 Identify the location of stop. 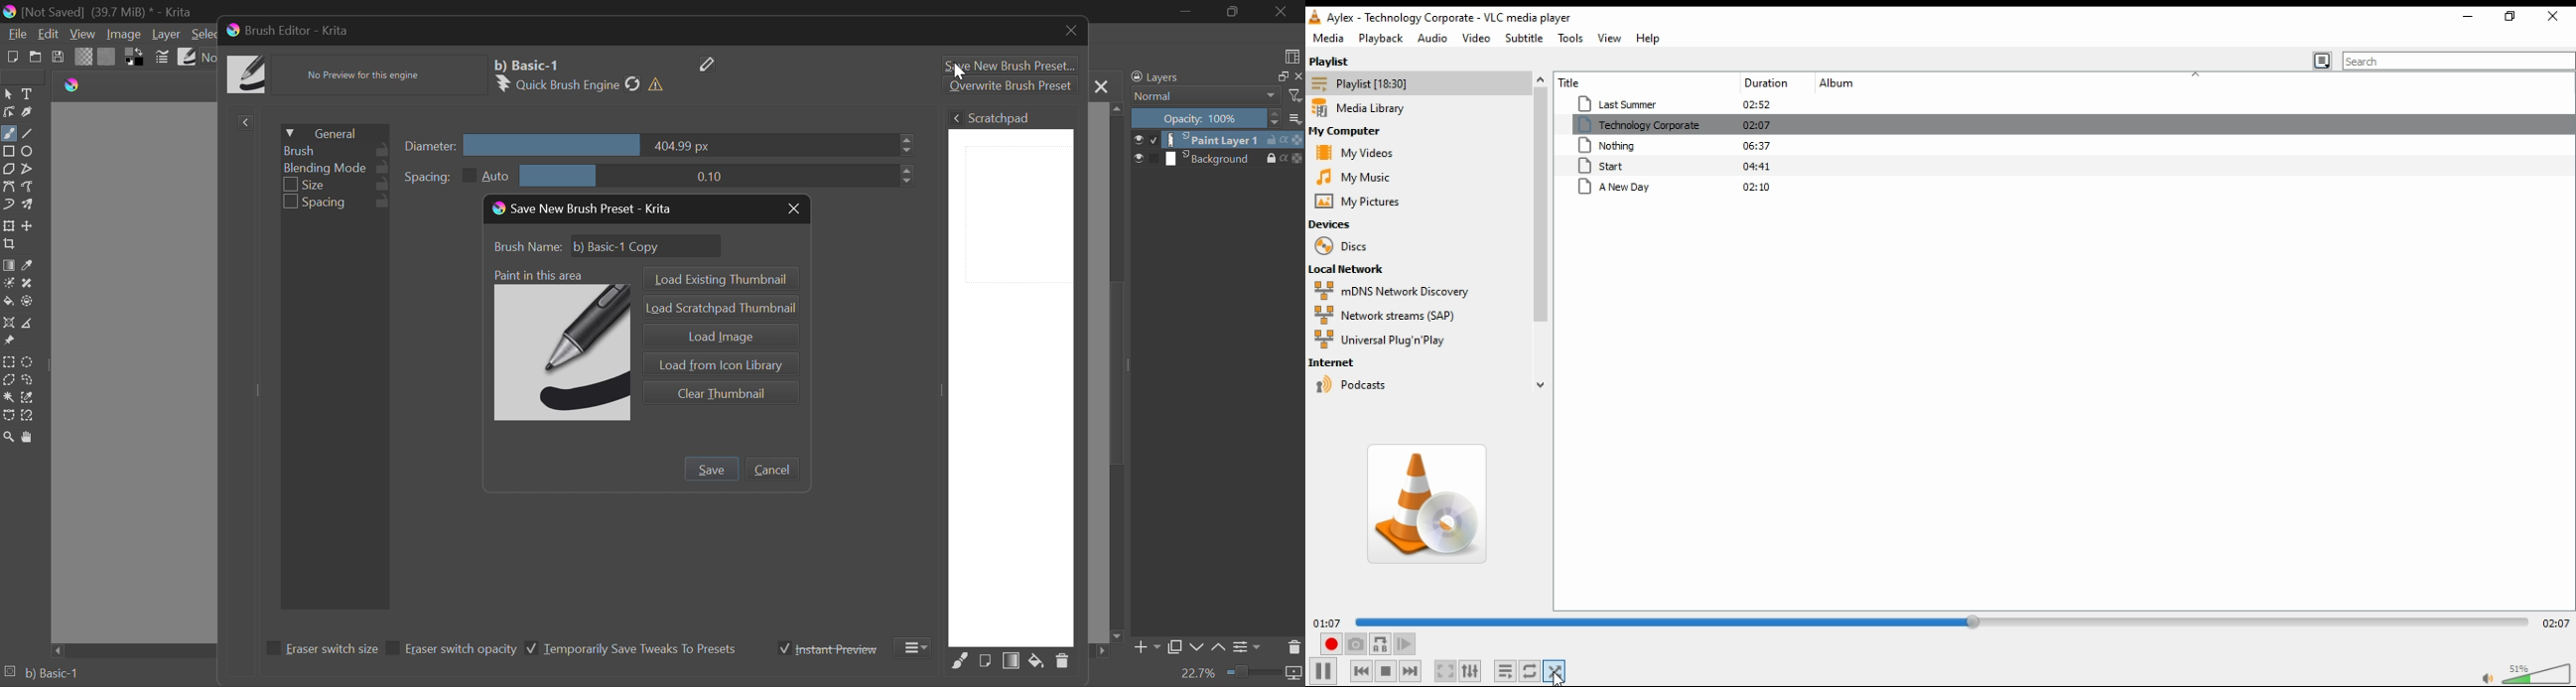
(1386, 671).